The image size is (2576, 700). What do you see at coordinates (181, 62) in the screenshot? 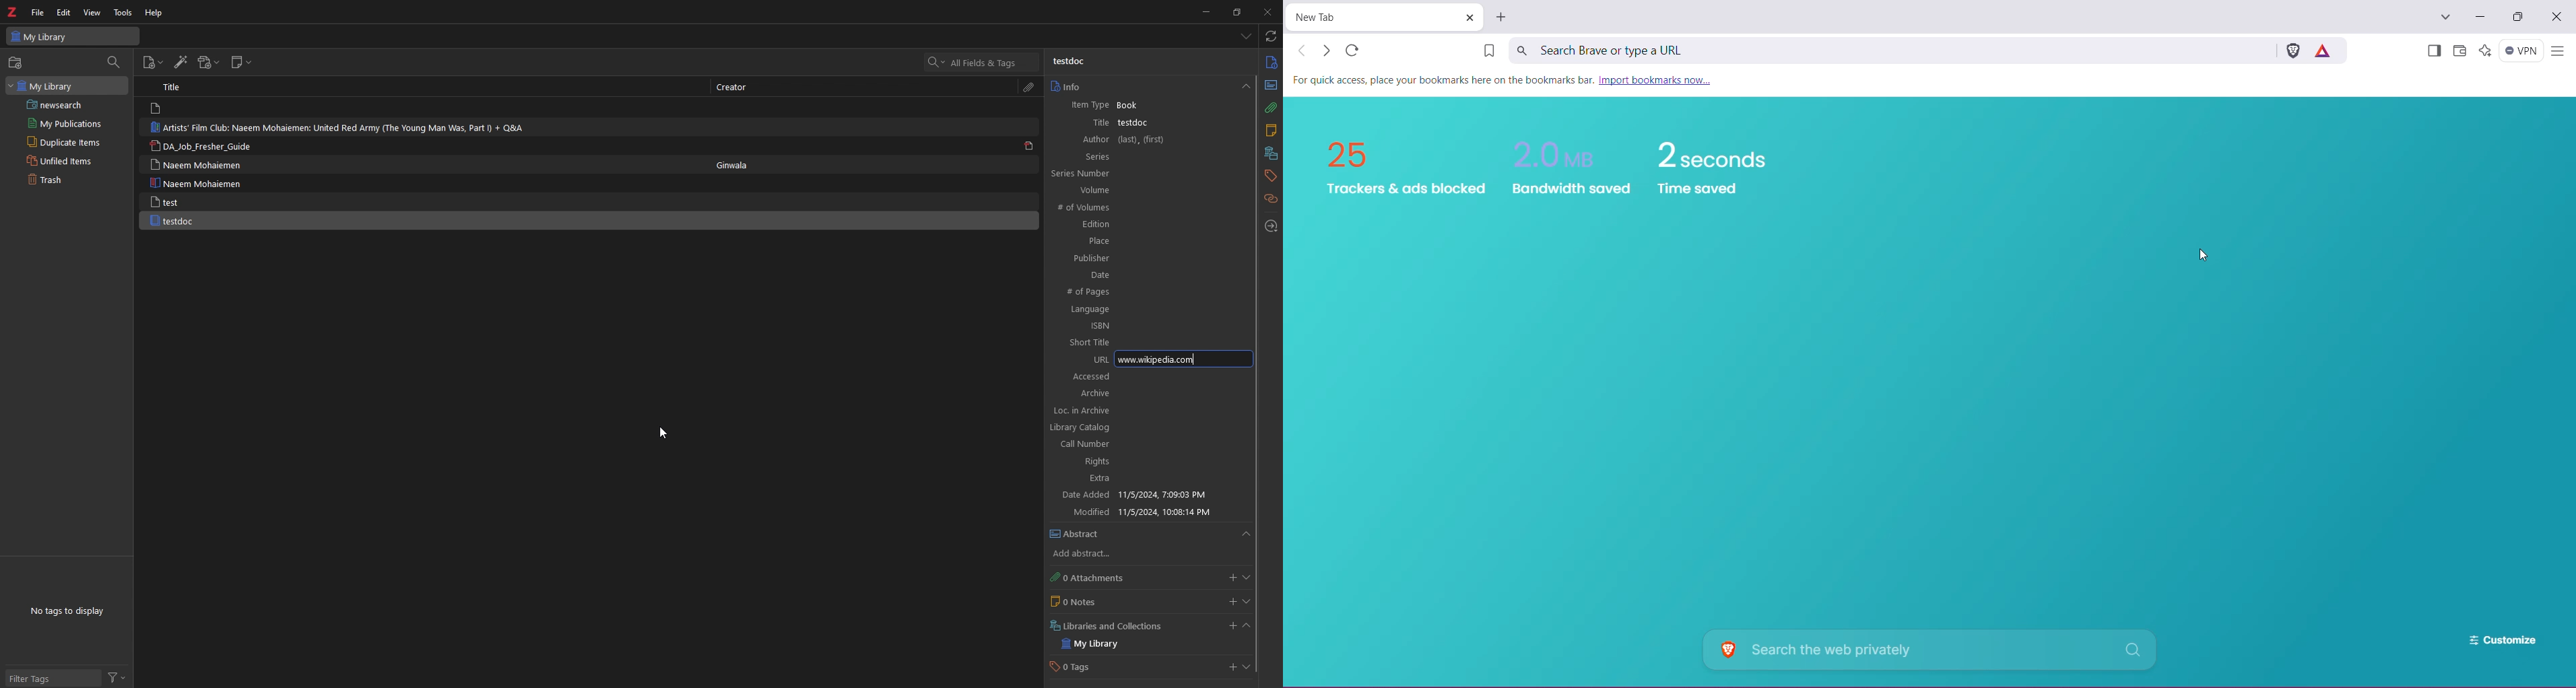
I see `add items by identifier` at bounding box center [181, 62].